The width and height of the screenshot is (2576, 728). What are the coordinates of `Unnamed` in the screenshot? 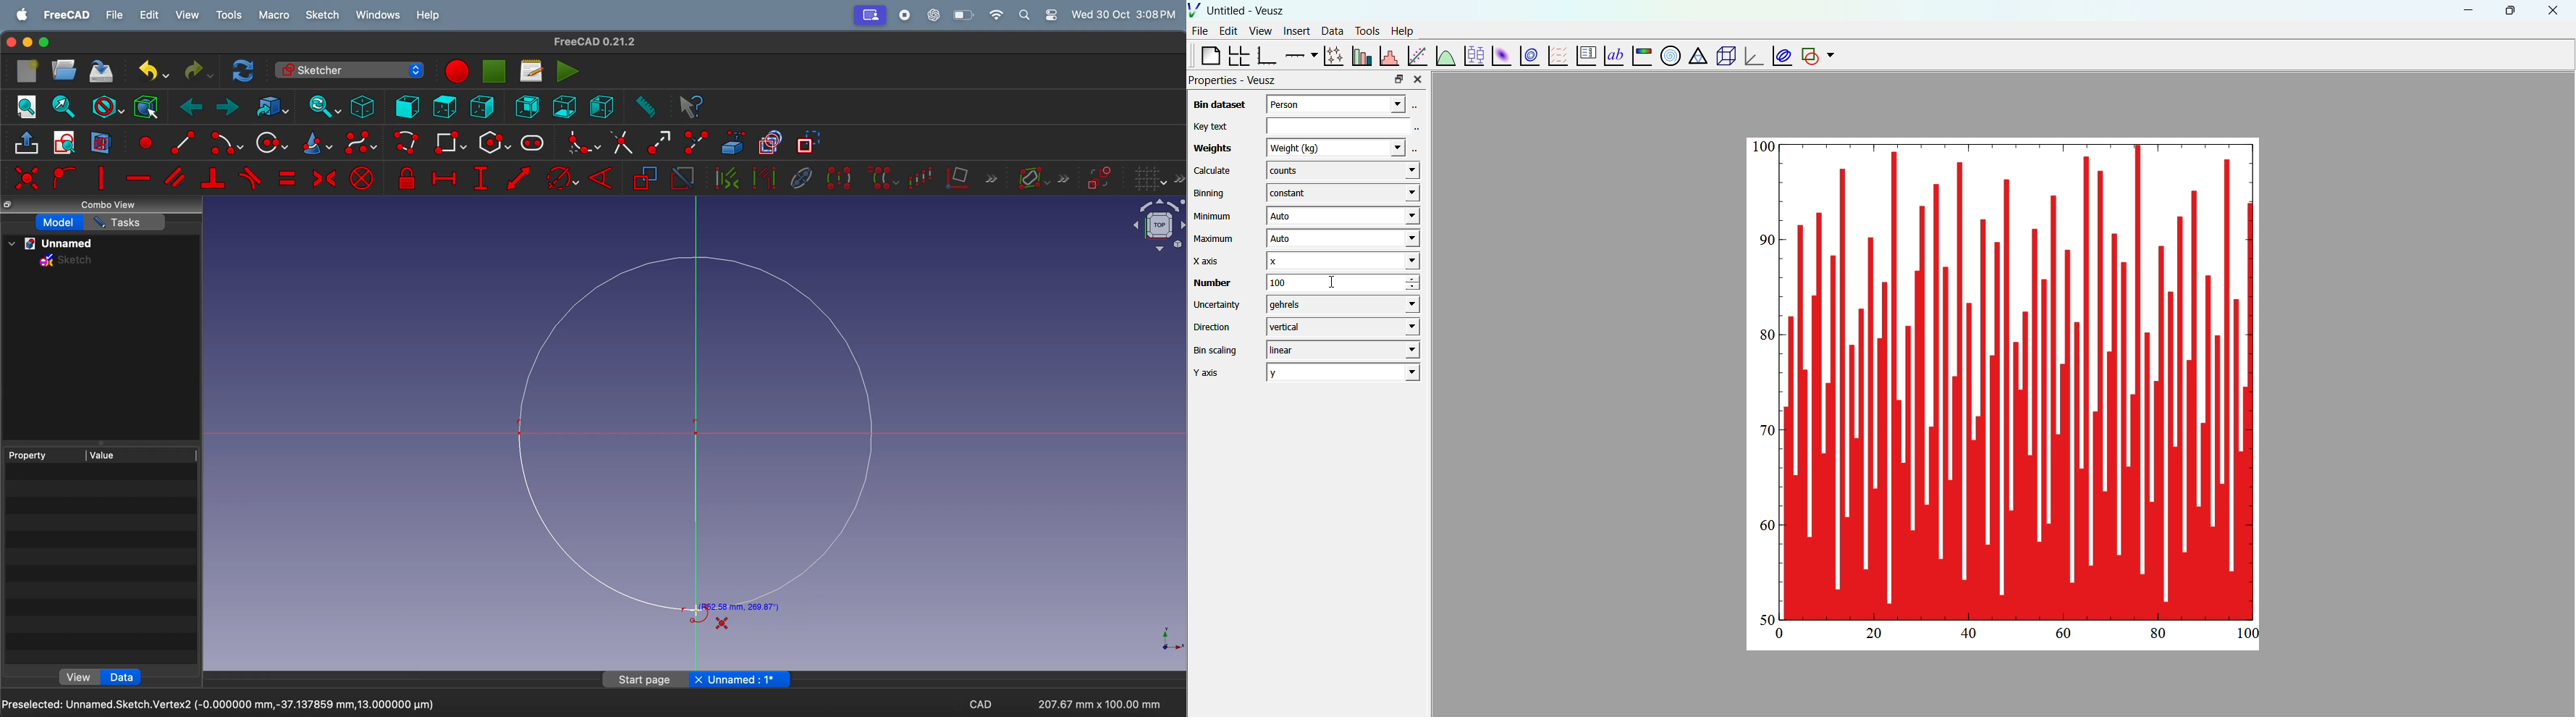 It's located at (741, 679).